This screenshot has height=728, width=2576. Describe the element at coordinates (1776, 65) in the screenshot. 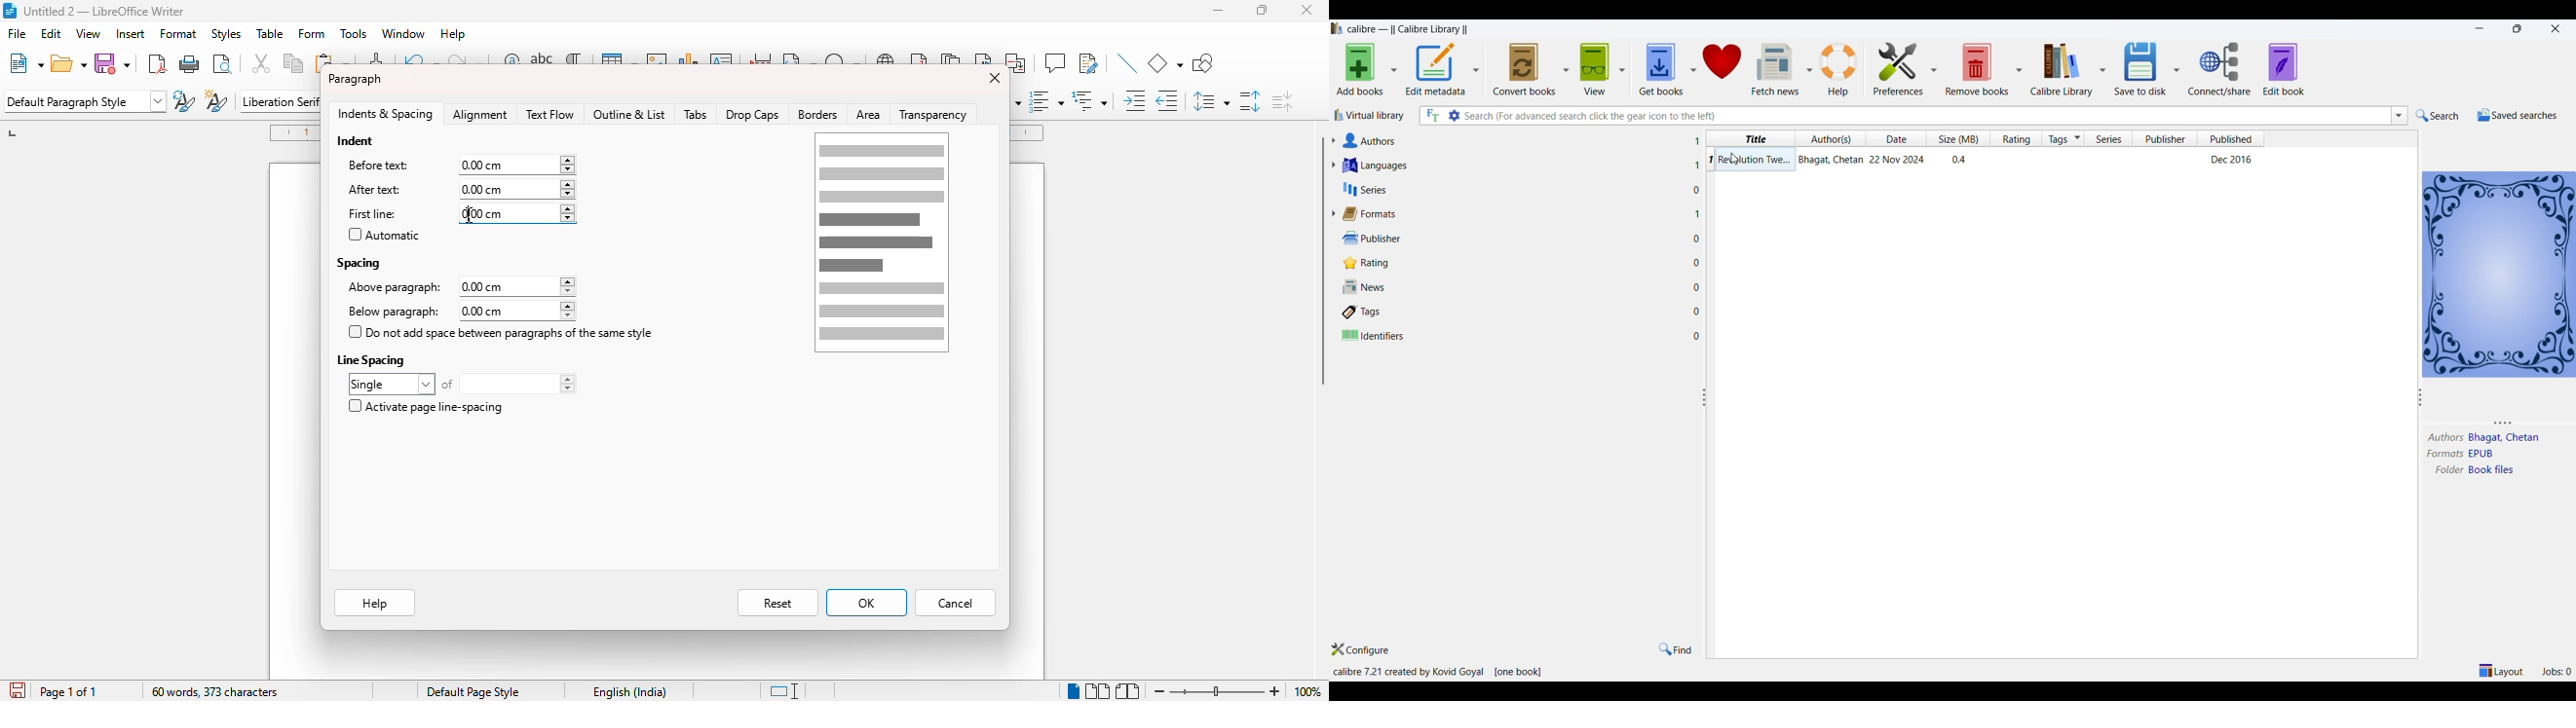

I see `fetch news` at that location.